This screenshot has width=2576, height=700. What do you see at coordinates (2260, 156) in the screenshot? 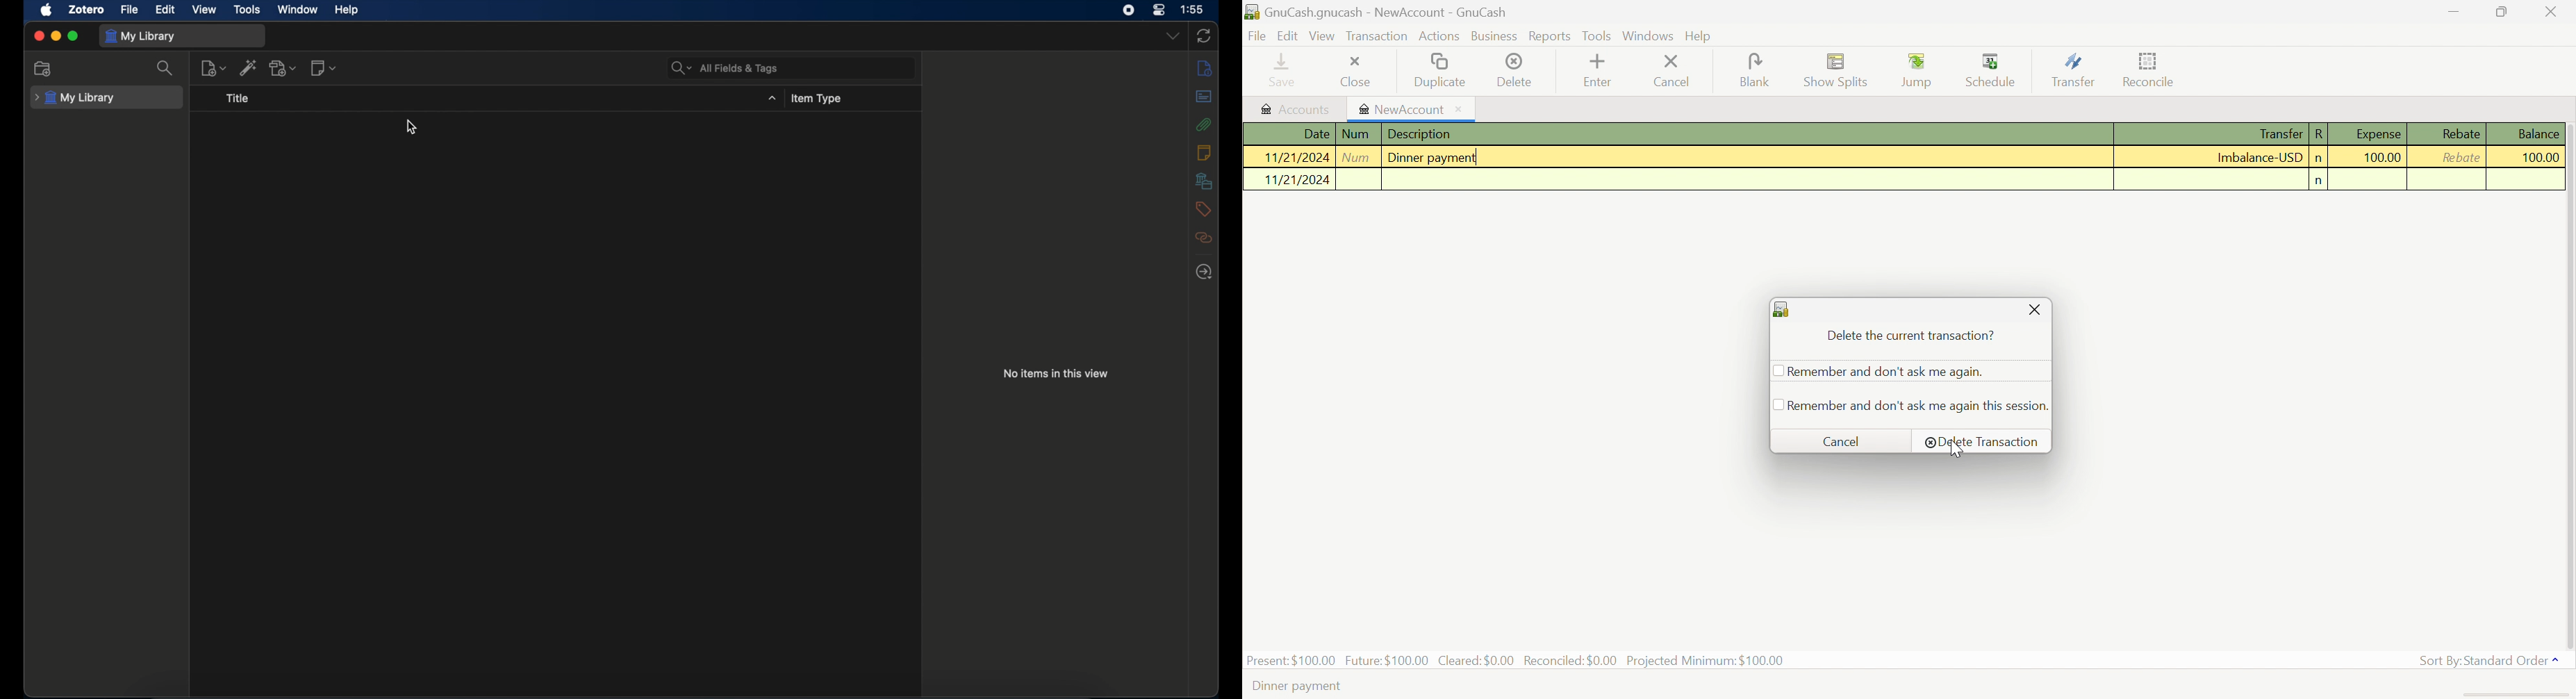
I see `Imbalance-USD` at bounding box center [2260, 156].